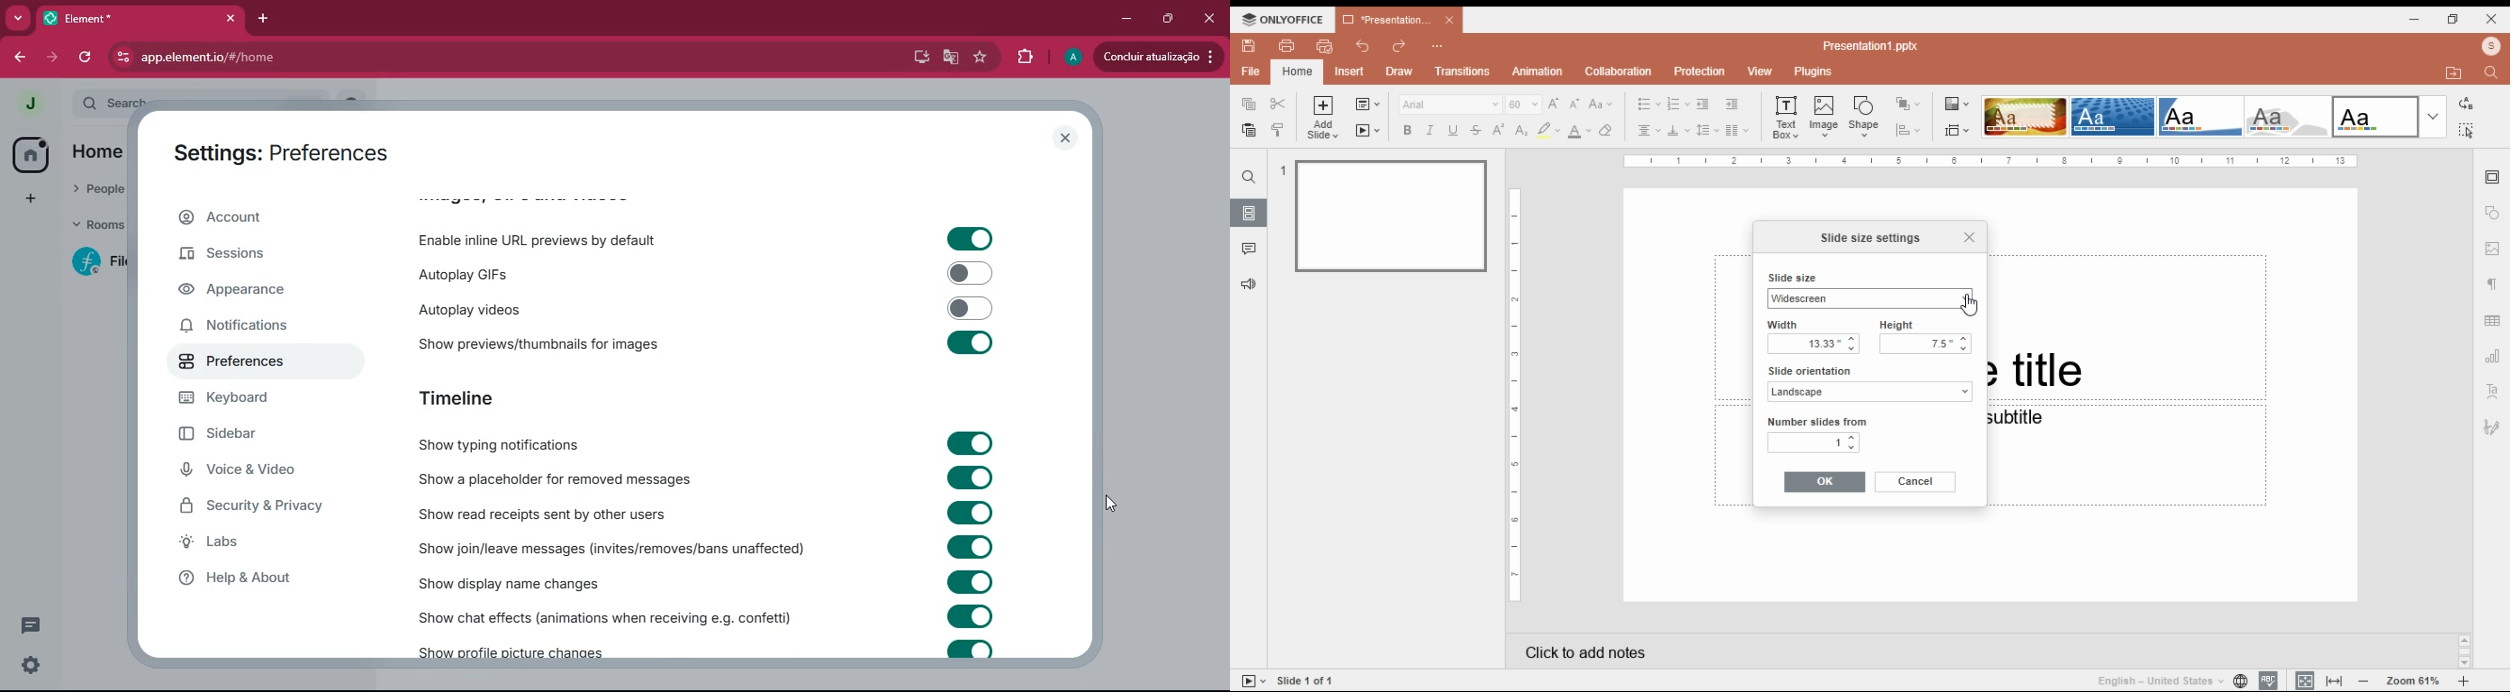  I want to click on Scroll bar, so click(2464, 650).